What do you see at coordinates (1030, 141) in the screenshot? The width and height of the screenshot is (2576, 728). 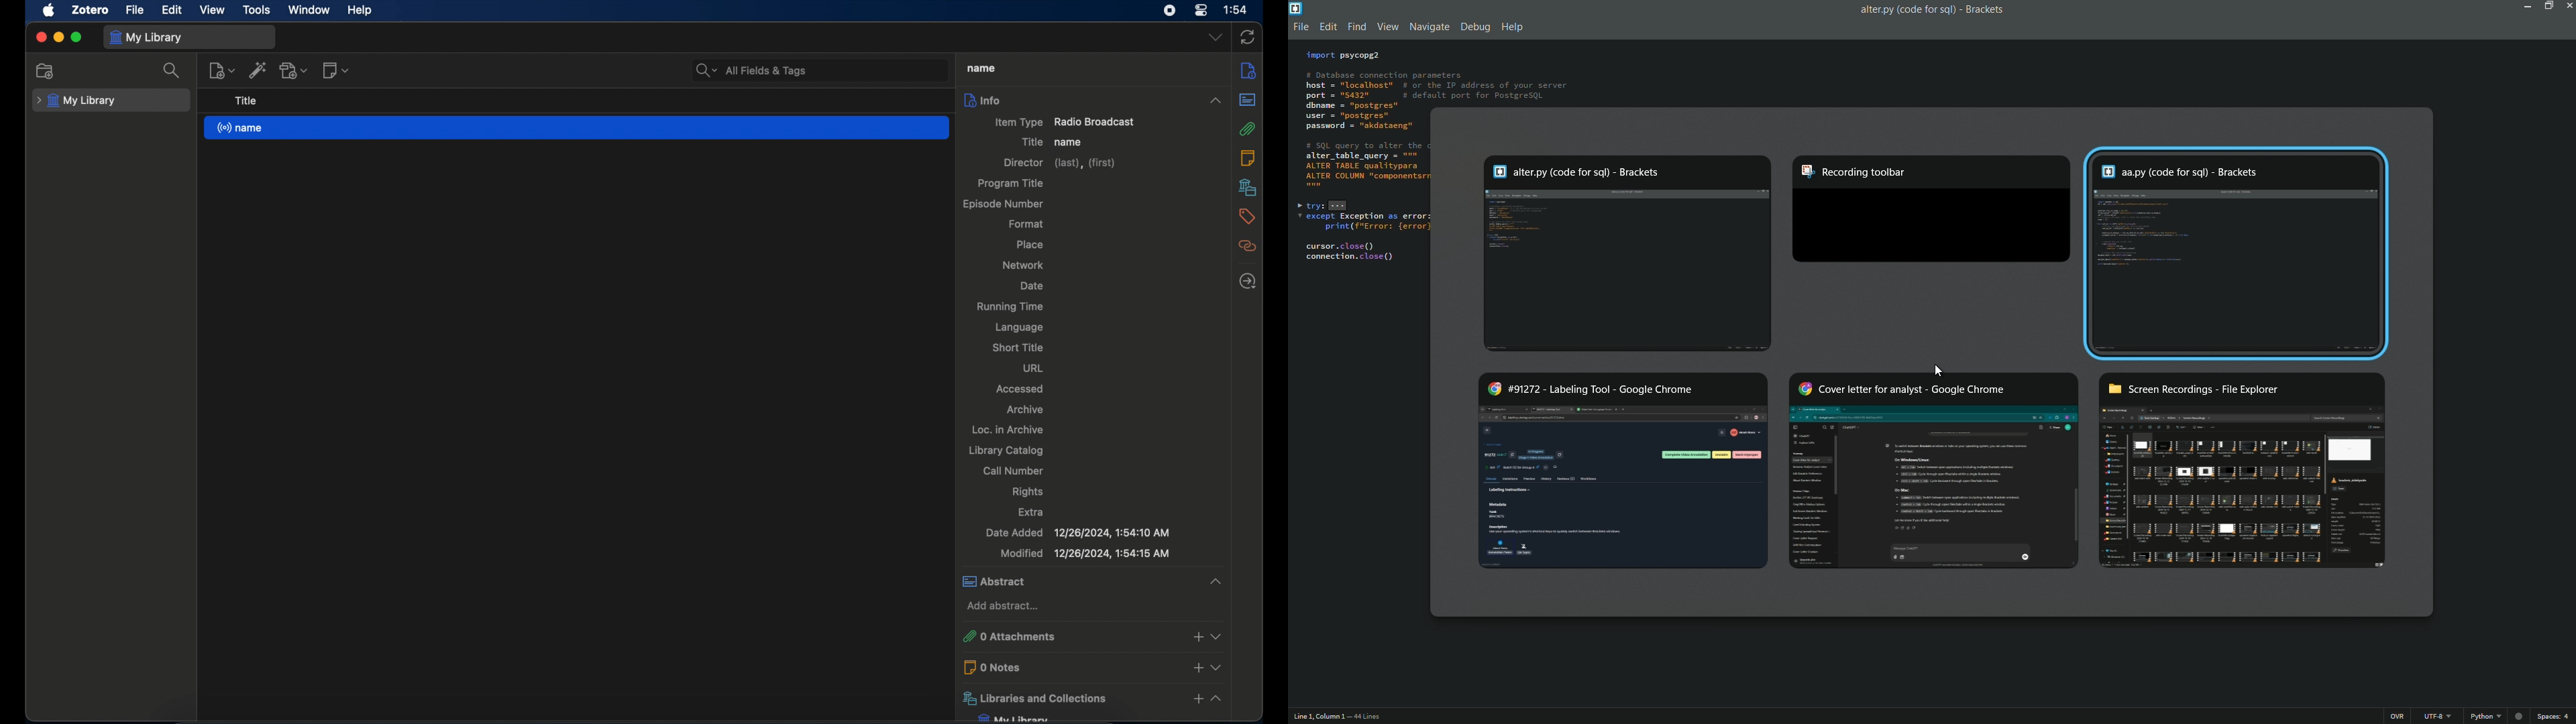 I see `title` at bounding box center [1030, 141].